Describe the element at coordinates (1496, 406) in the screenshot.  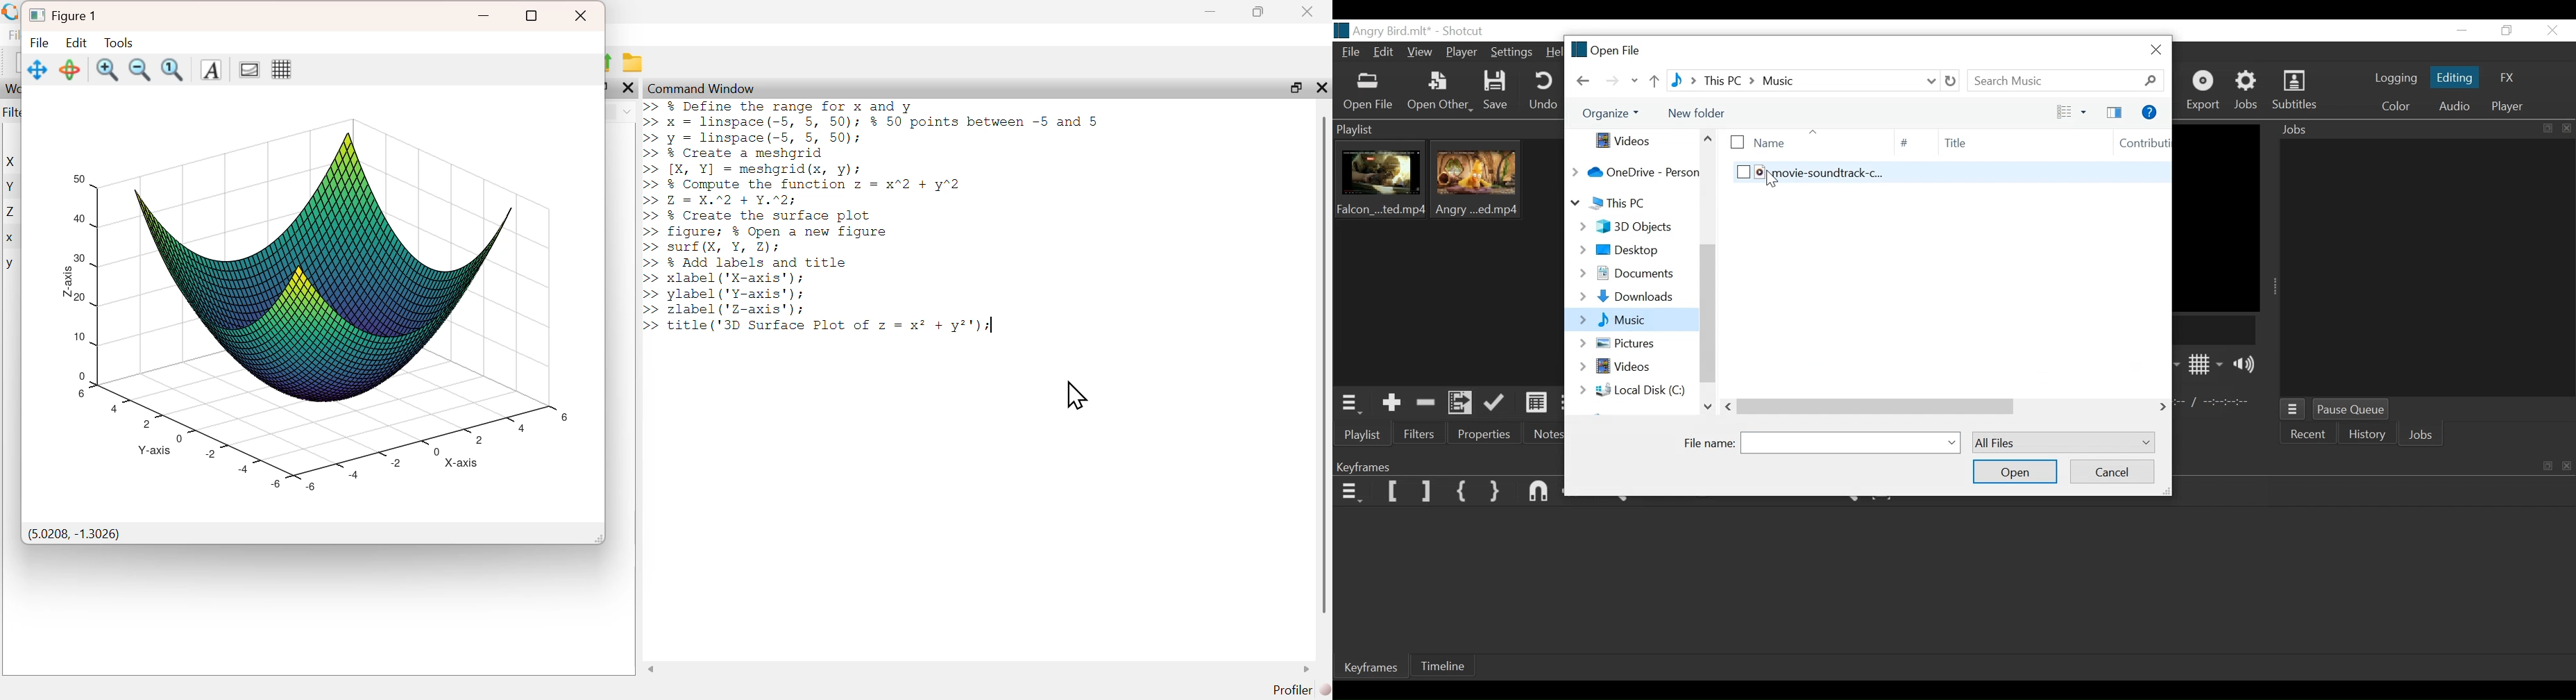
I see `Update` at that location.